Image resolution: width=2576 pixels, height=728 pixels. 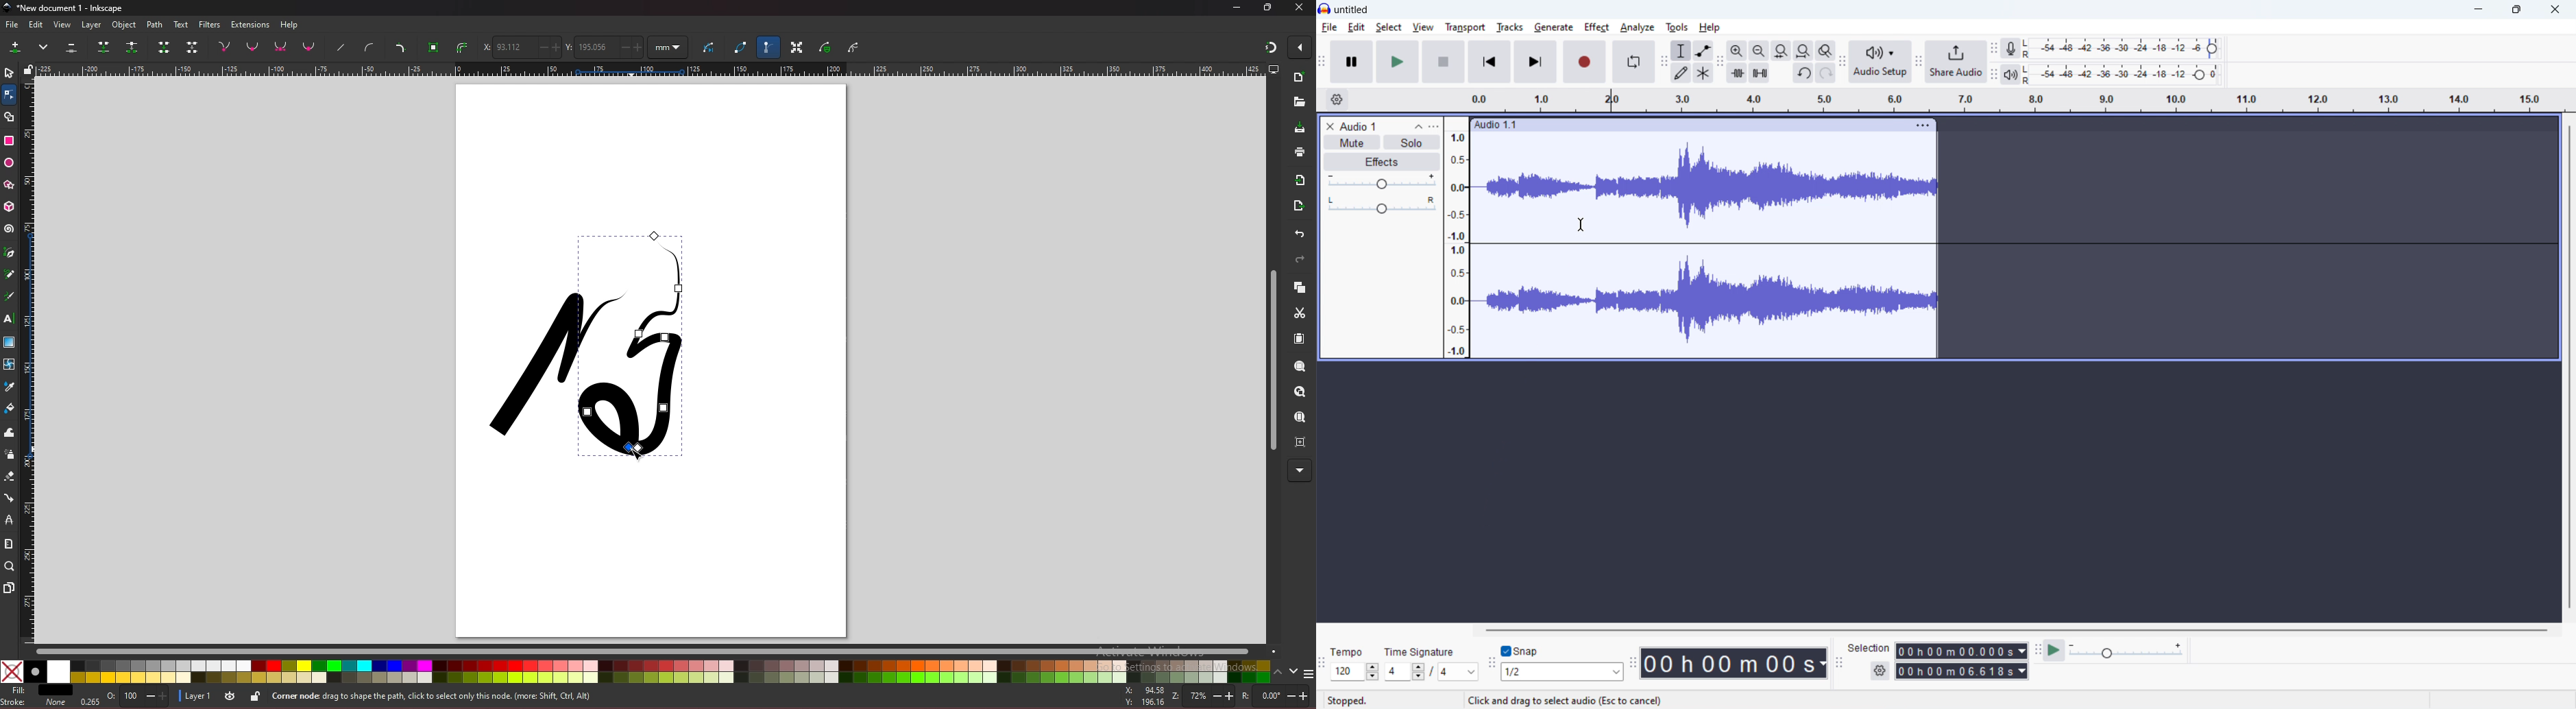 What do you see at coordinates (1272, 69) in the screenshot?
I see `display options` at bounding box center [1272, 69].